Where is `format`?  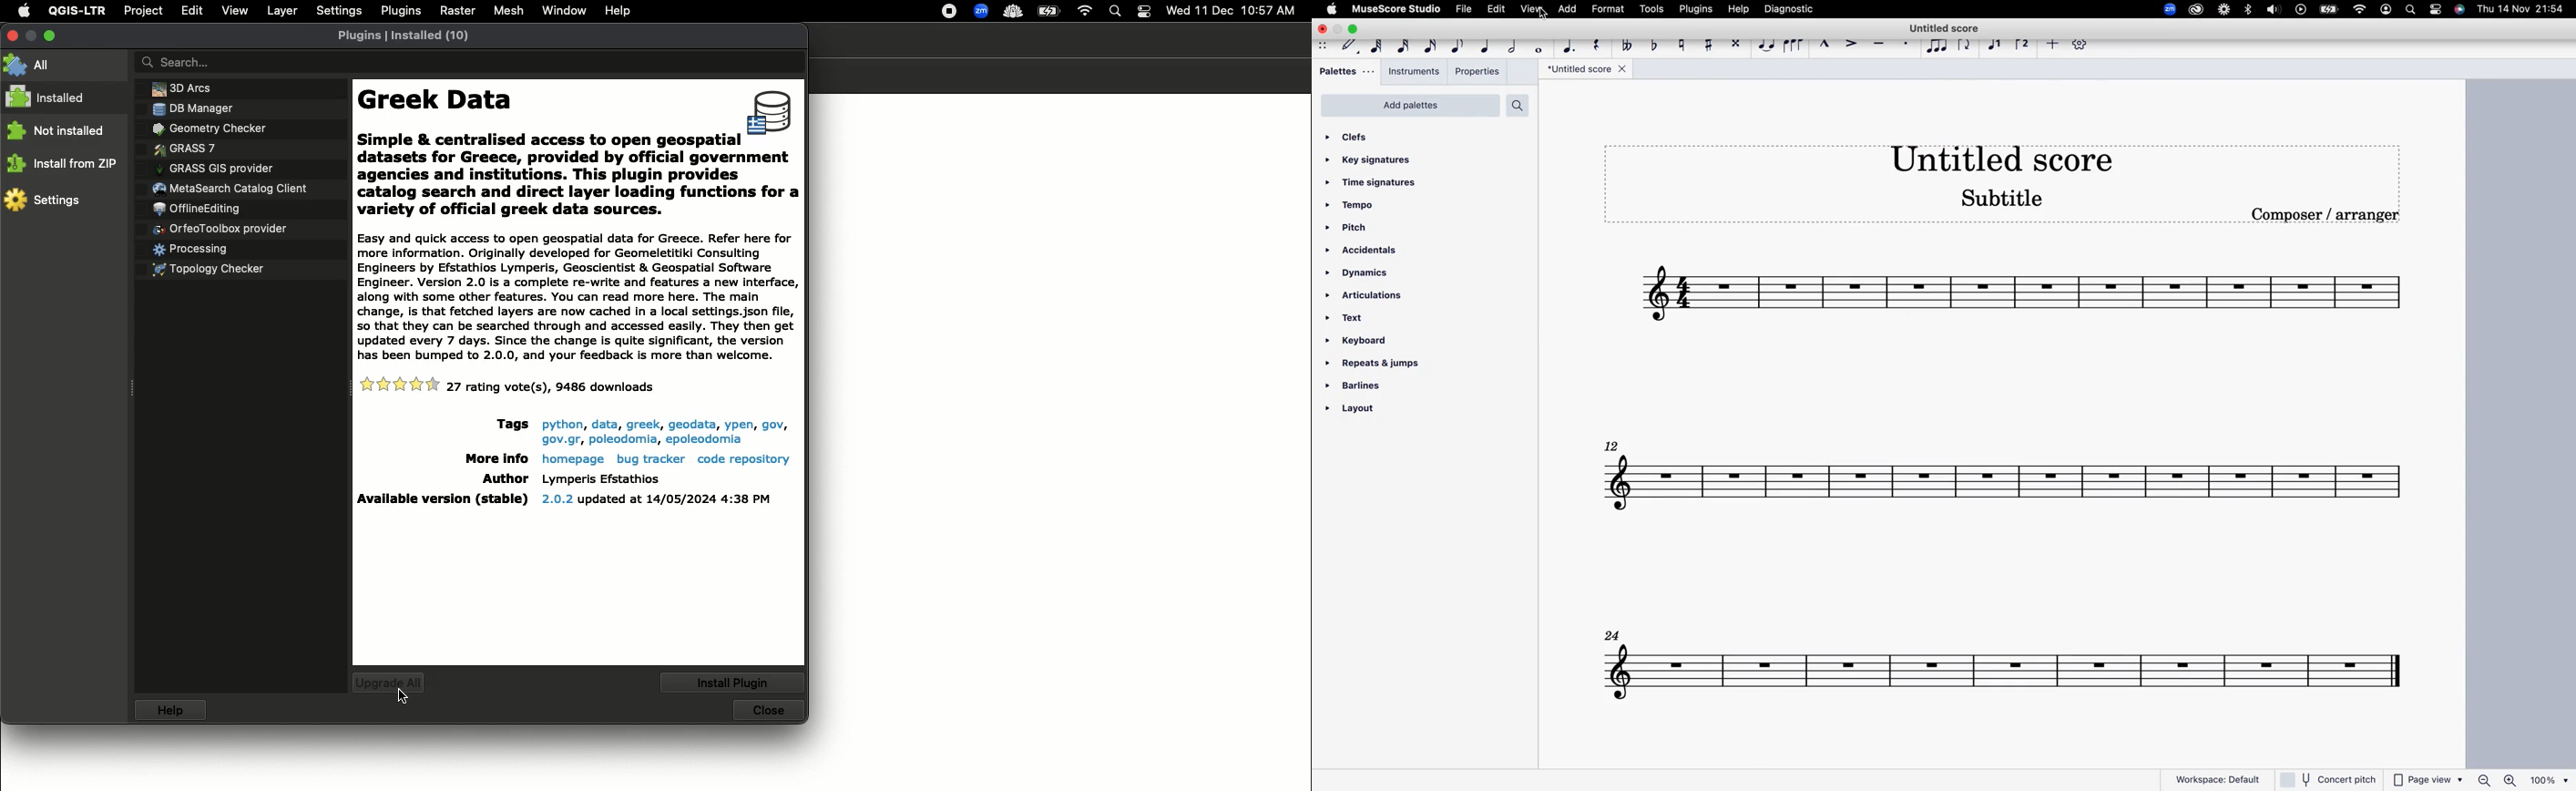
format is located at coordinates (1607, 10).